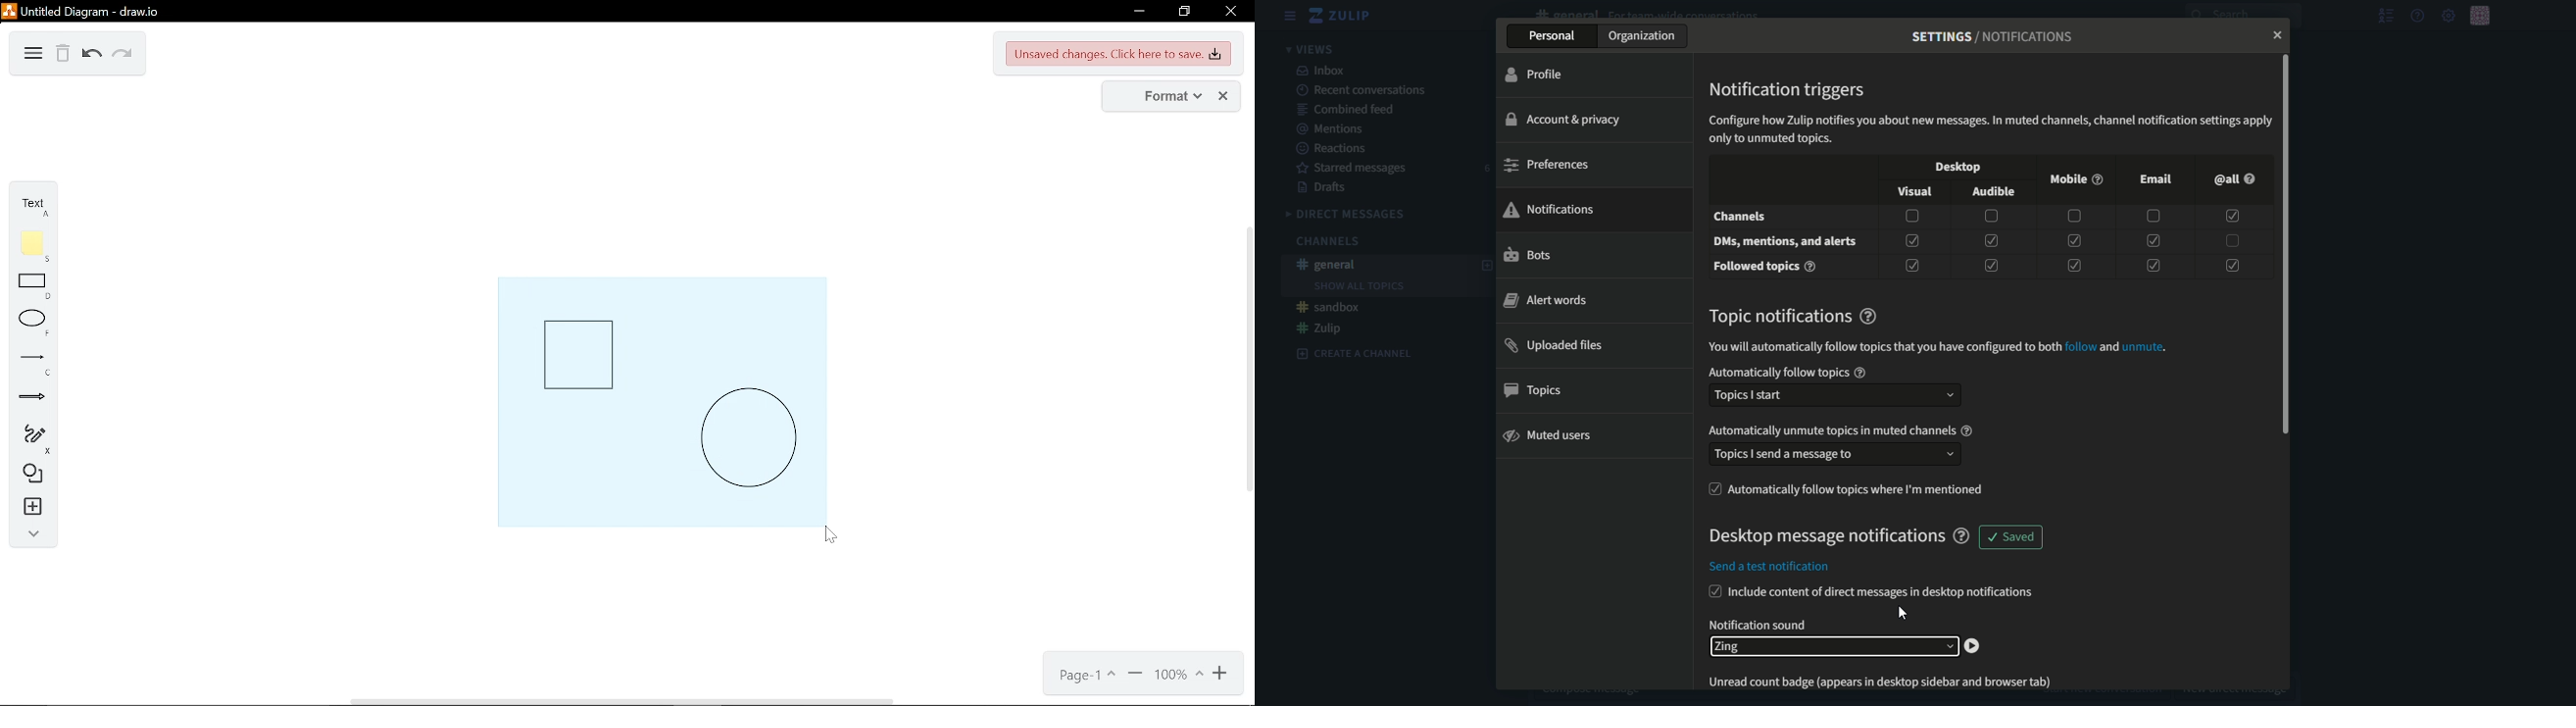  Describe the element at coordinates (1550, 436) in the screenshot. I see `muted users` at that location.